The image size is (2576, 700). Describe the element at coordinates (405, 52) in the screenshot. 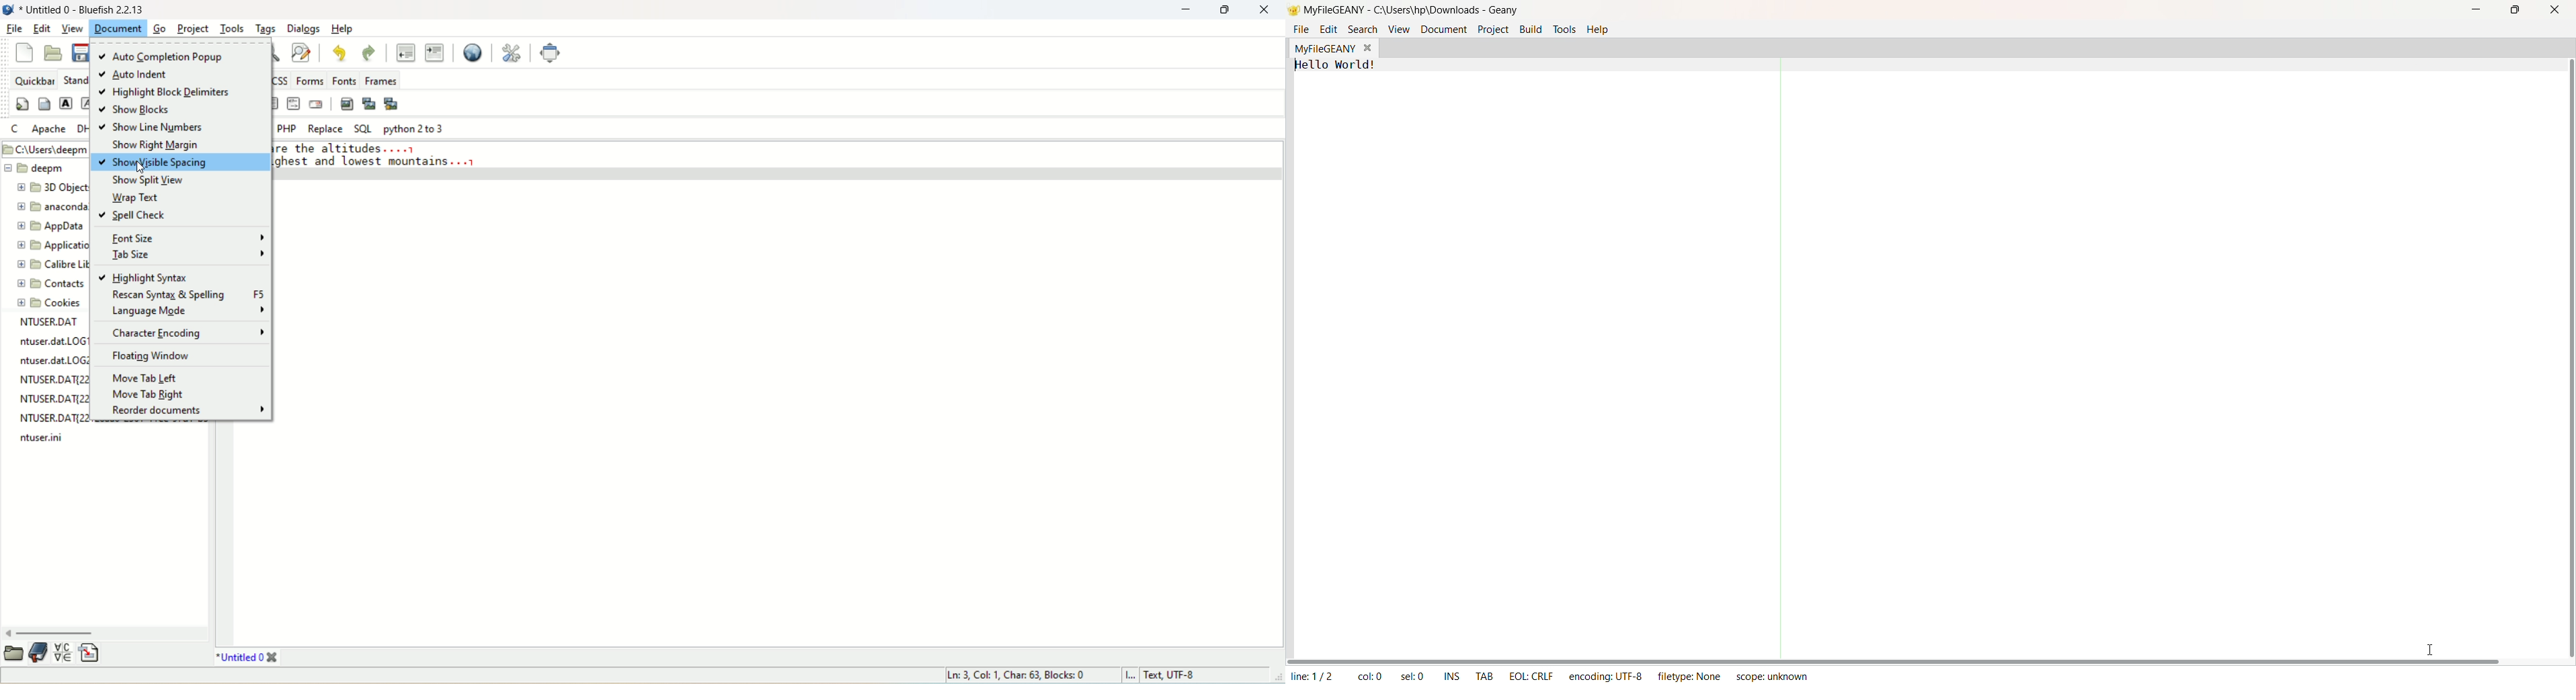

I see `unindent` at that location.